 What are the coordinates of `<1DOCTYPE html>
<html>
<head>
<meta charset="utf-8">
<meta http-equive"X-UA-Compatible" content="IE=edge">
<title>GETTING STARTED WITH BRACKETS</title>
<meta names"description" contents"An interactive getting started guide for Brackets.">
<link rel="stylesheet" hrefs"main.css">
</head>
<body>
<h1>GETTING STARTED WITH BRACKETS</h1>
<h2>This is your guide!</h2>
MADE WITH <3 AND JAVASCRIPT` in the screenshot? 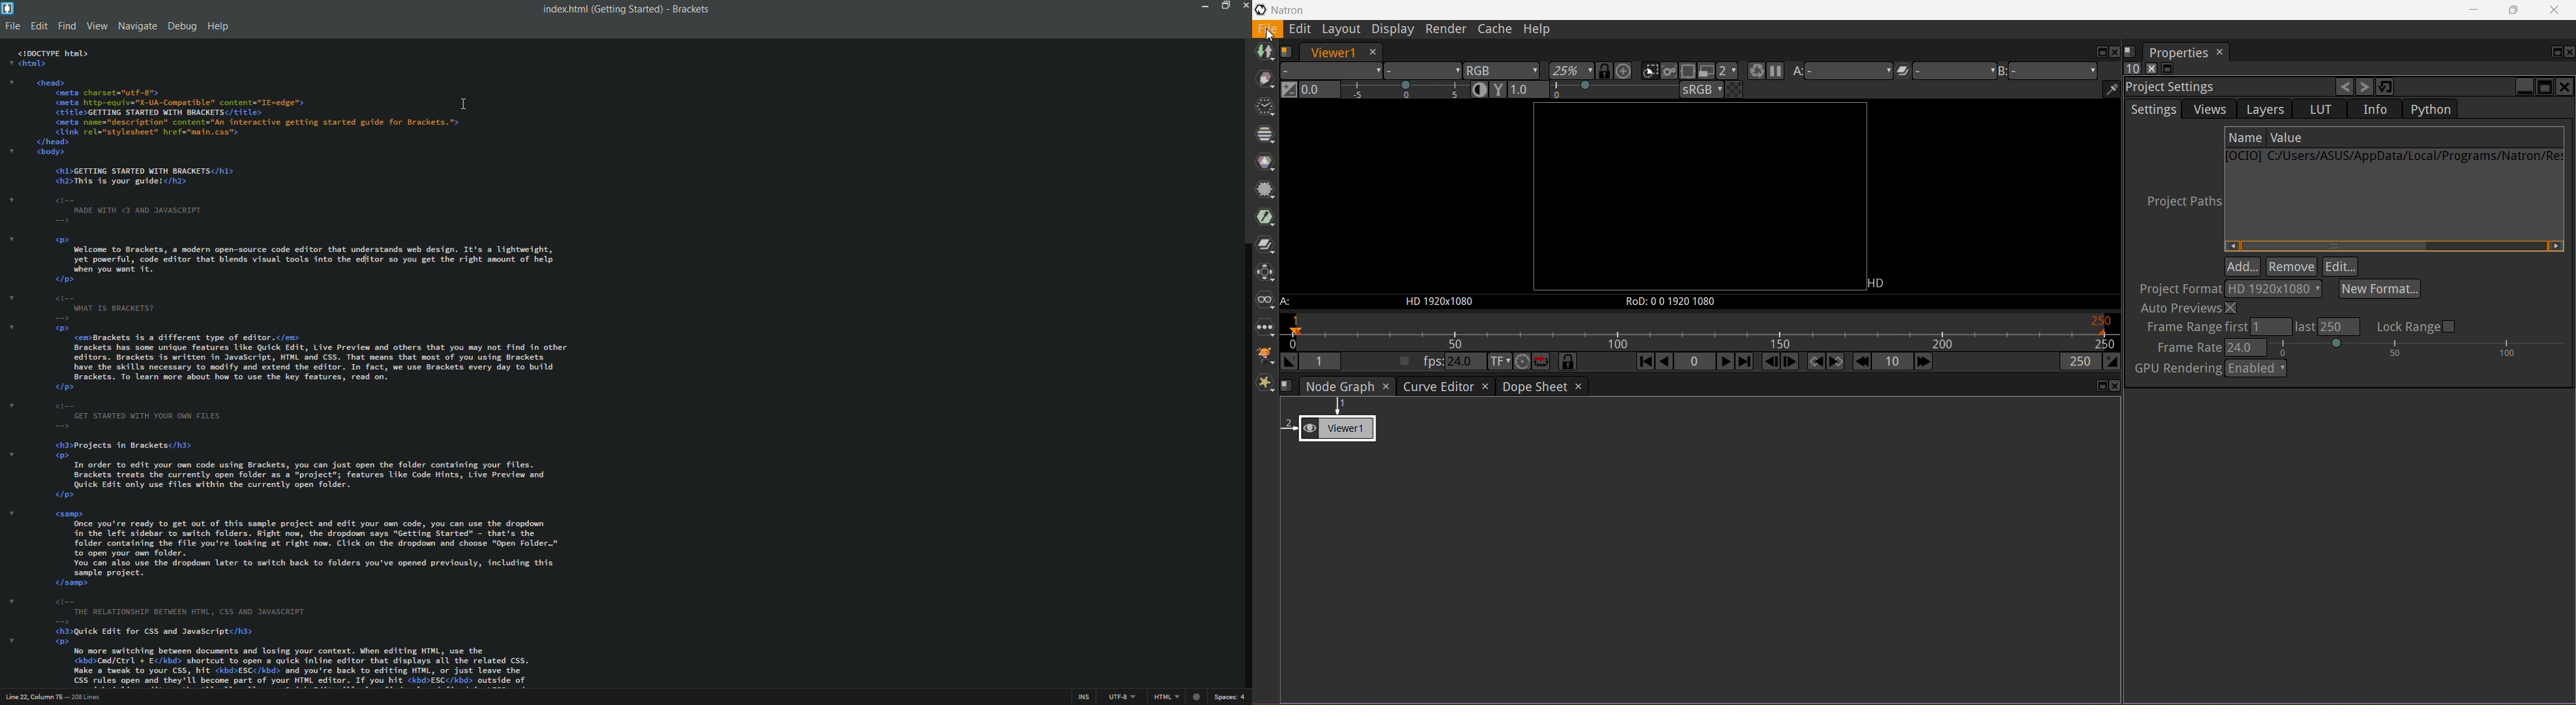 It's located at (241, 137).